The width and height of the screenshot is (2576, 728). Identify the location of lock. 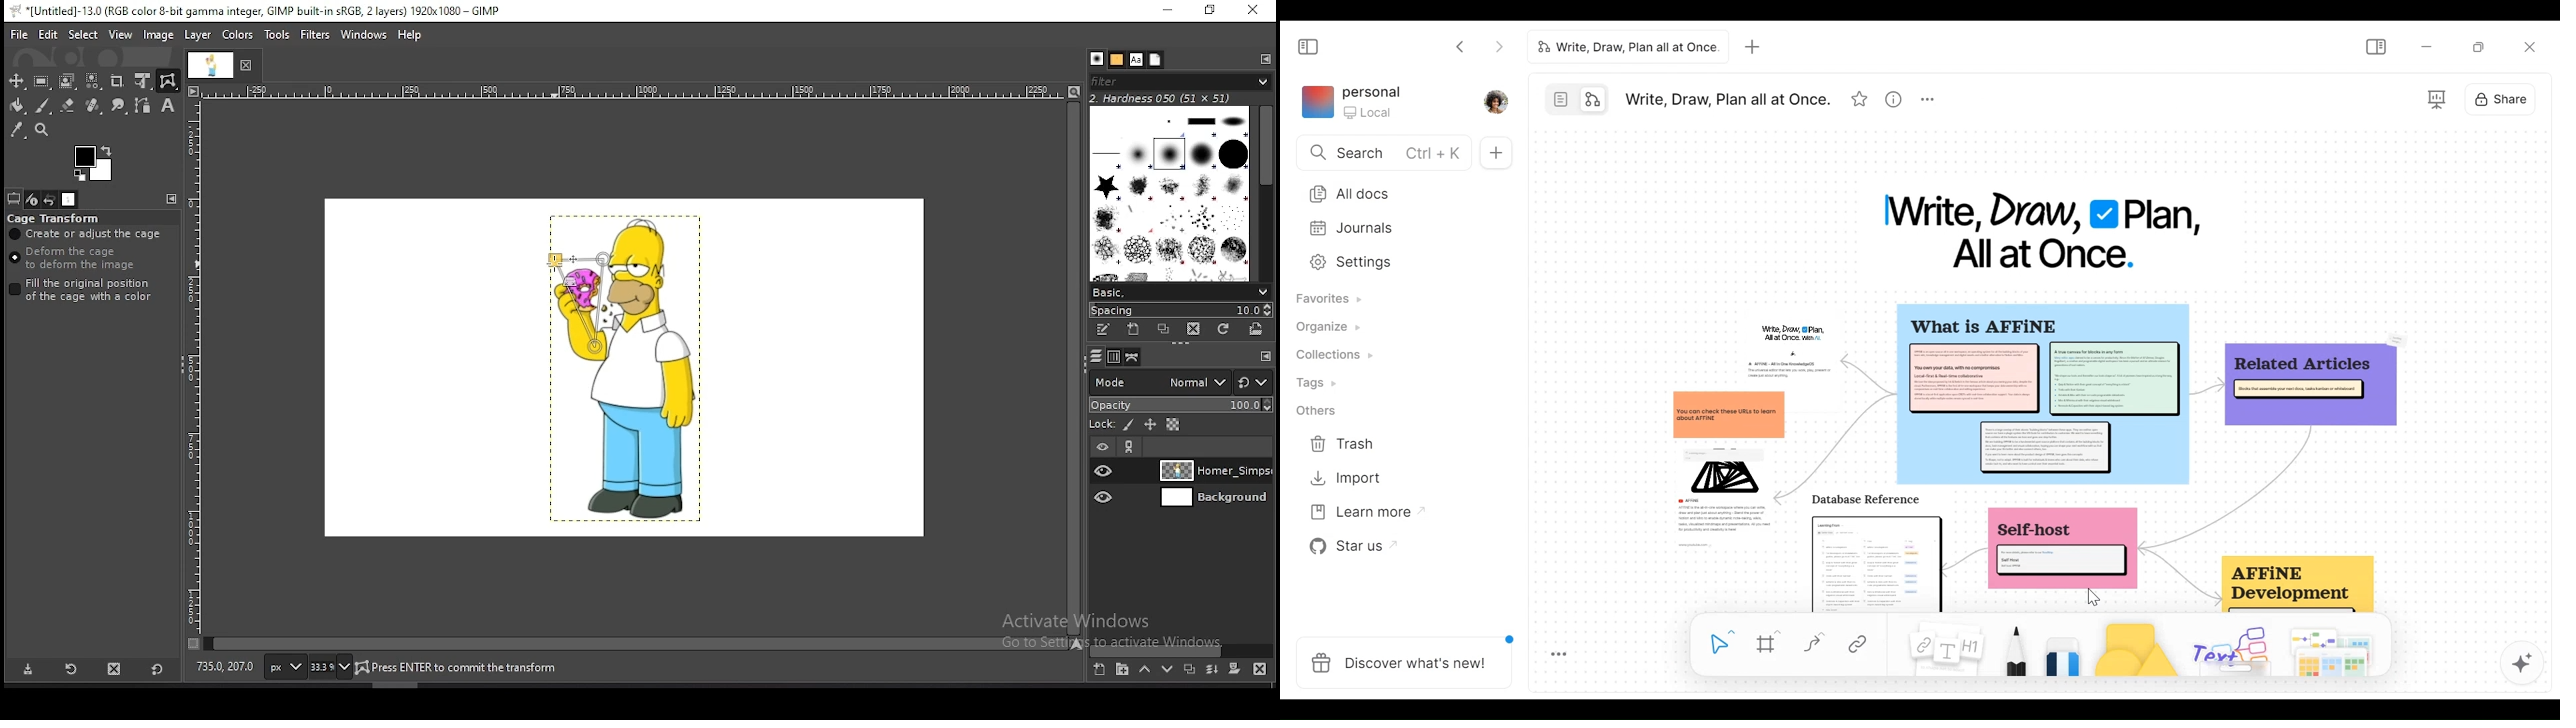
(1100, 425).